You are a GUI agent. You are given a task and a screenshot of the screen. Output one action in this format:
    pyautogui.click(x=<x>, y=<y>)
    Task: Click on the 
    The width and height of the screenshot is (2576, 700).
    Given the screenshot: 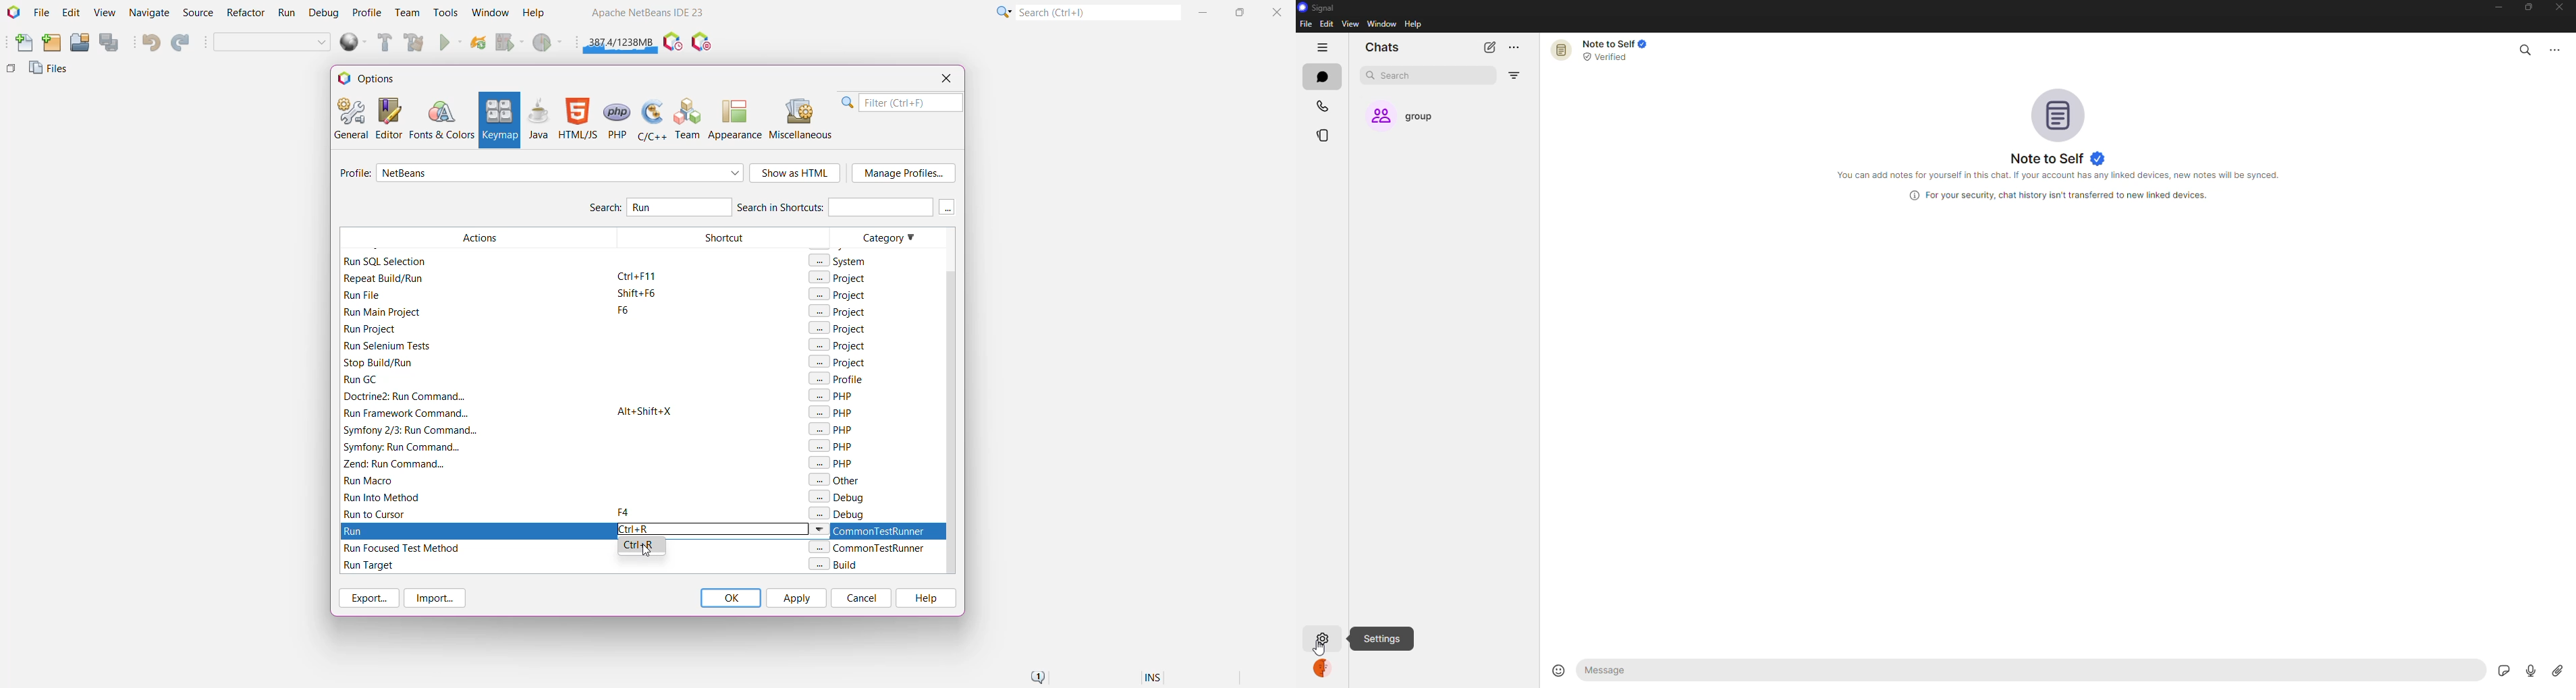 What is the action you would take?
    pyautogui.click(x=2054, y=195)
    